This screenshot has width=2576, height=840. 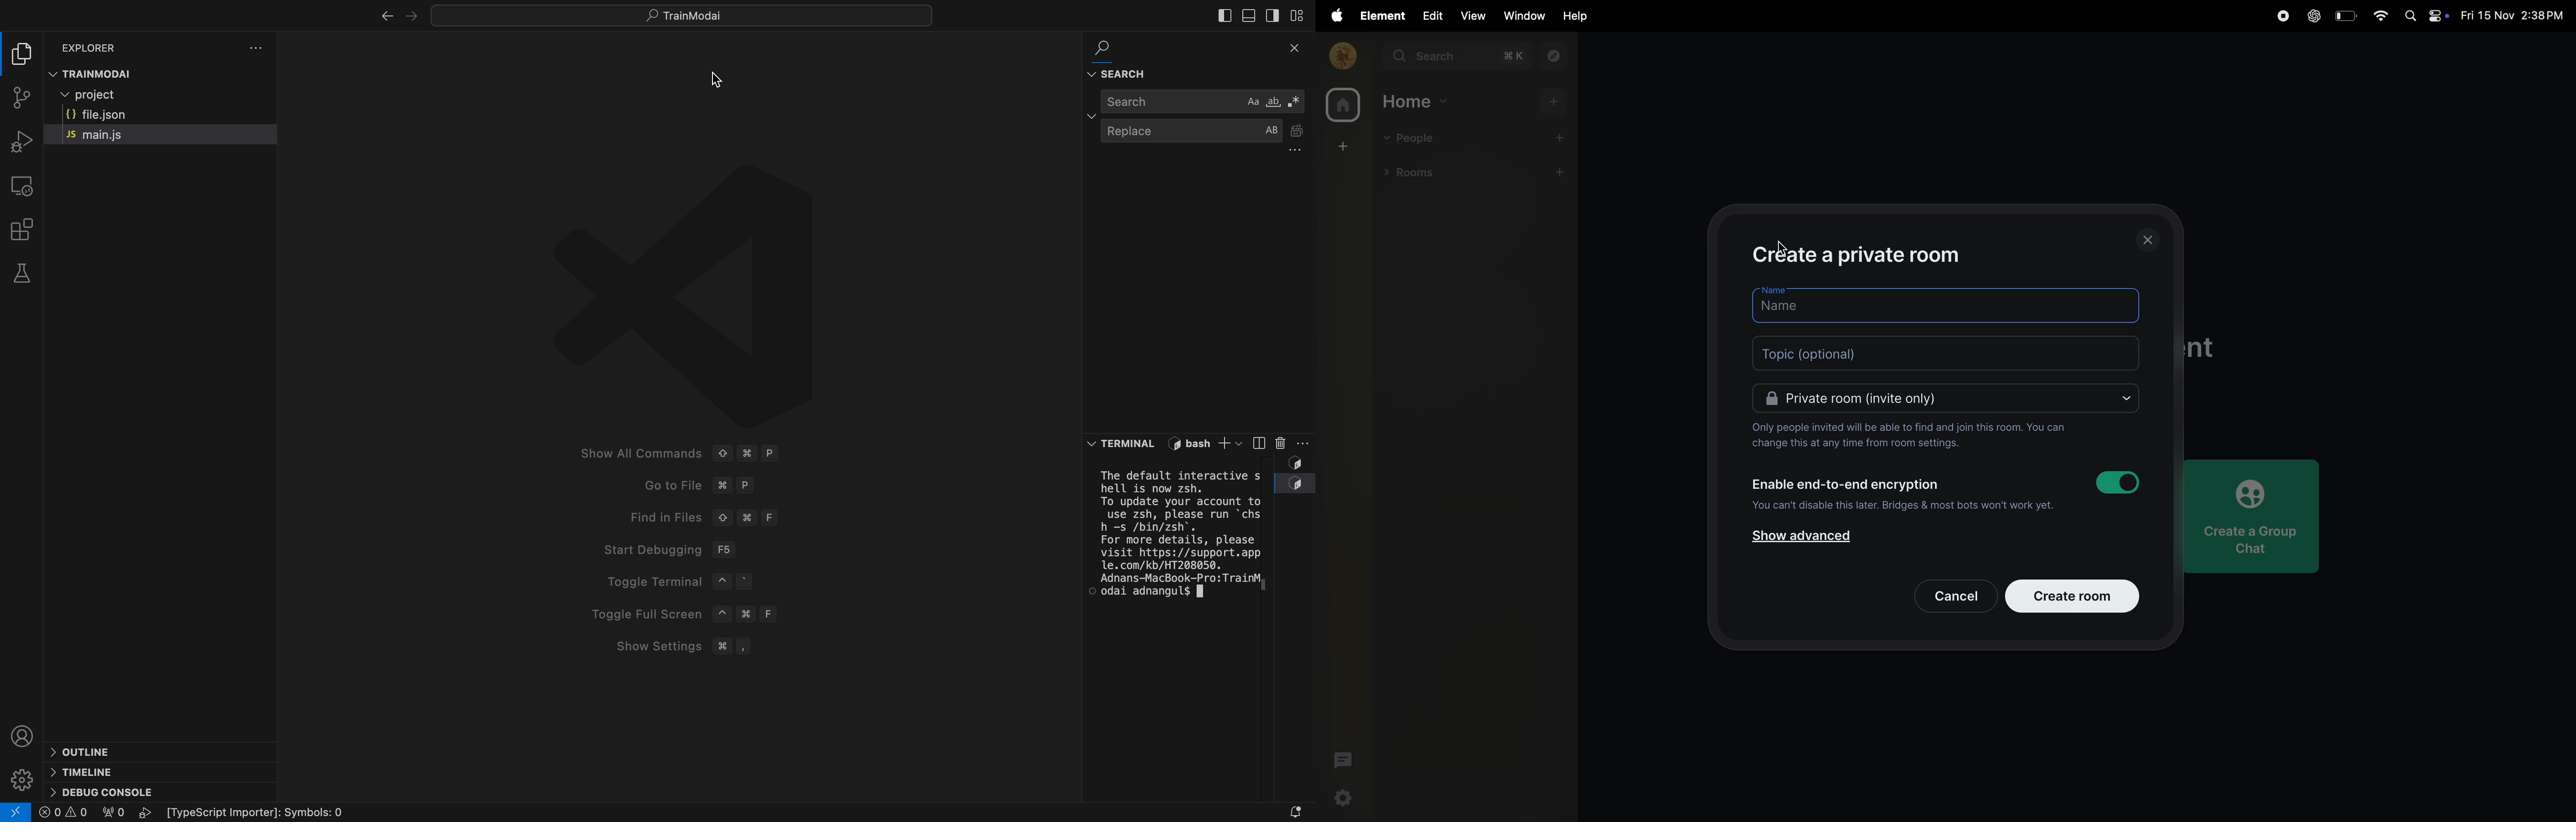 I want to click on close, so click(x=2152, y=239).